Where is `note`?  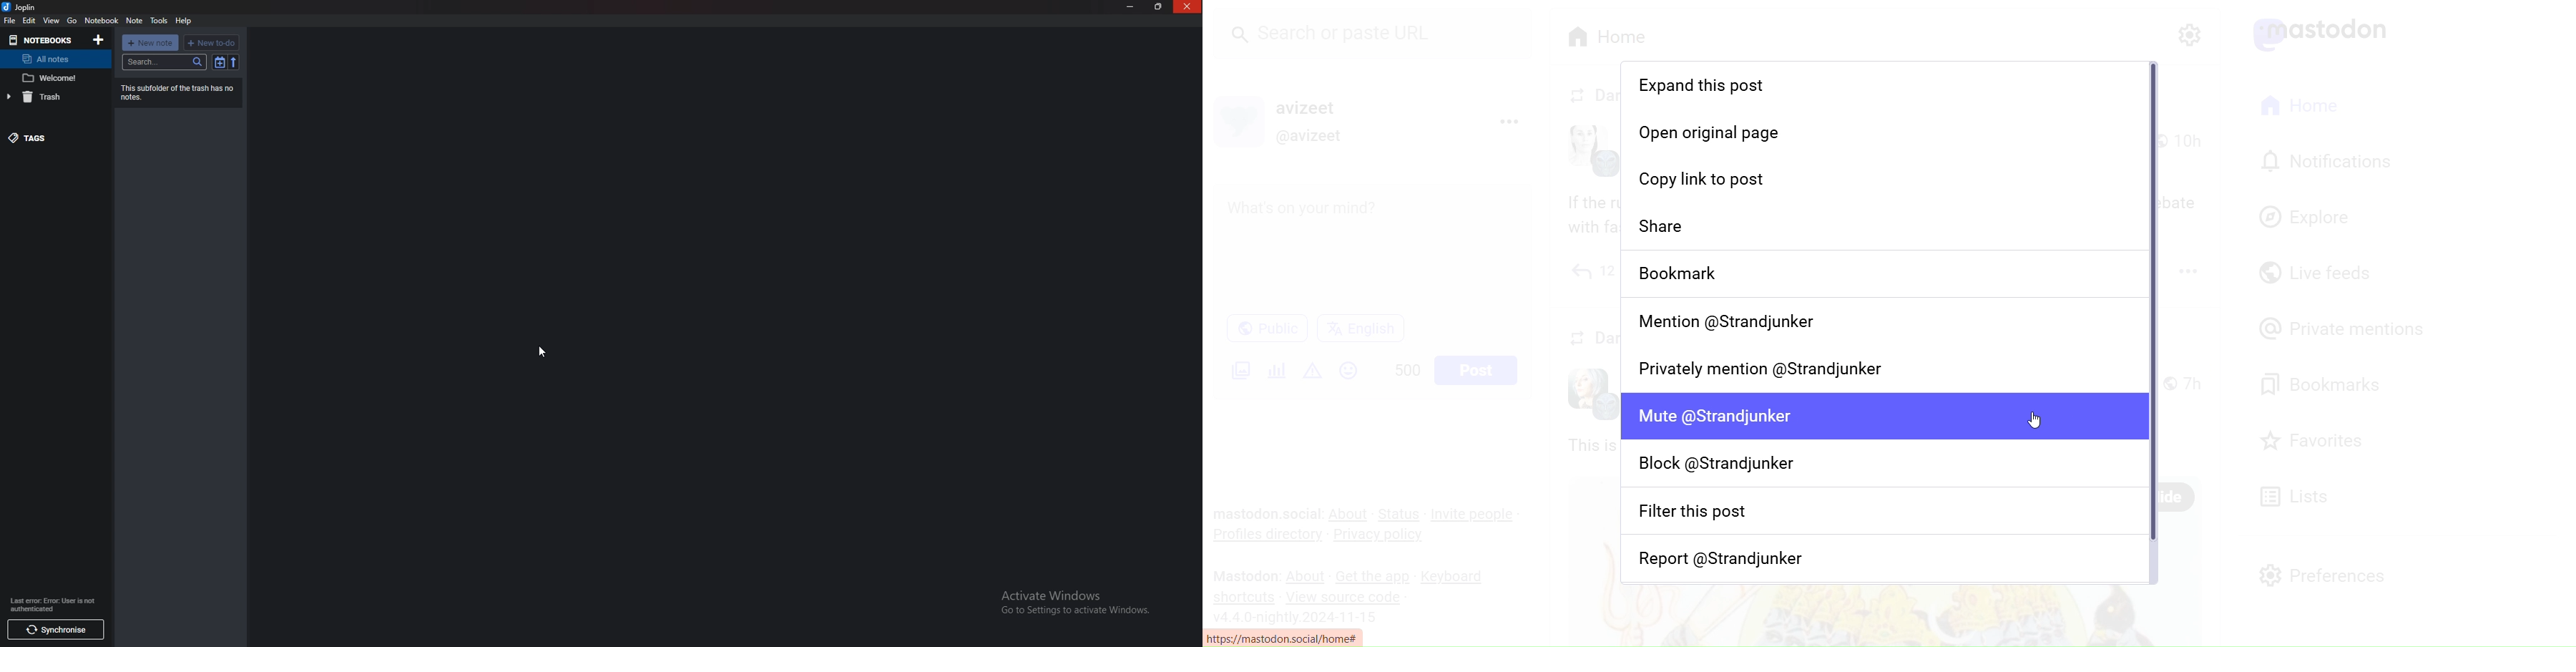
note is located at coordinates (53, 78).